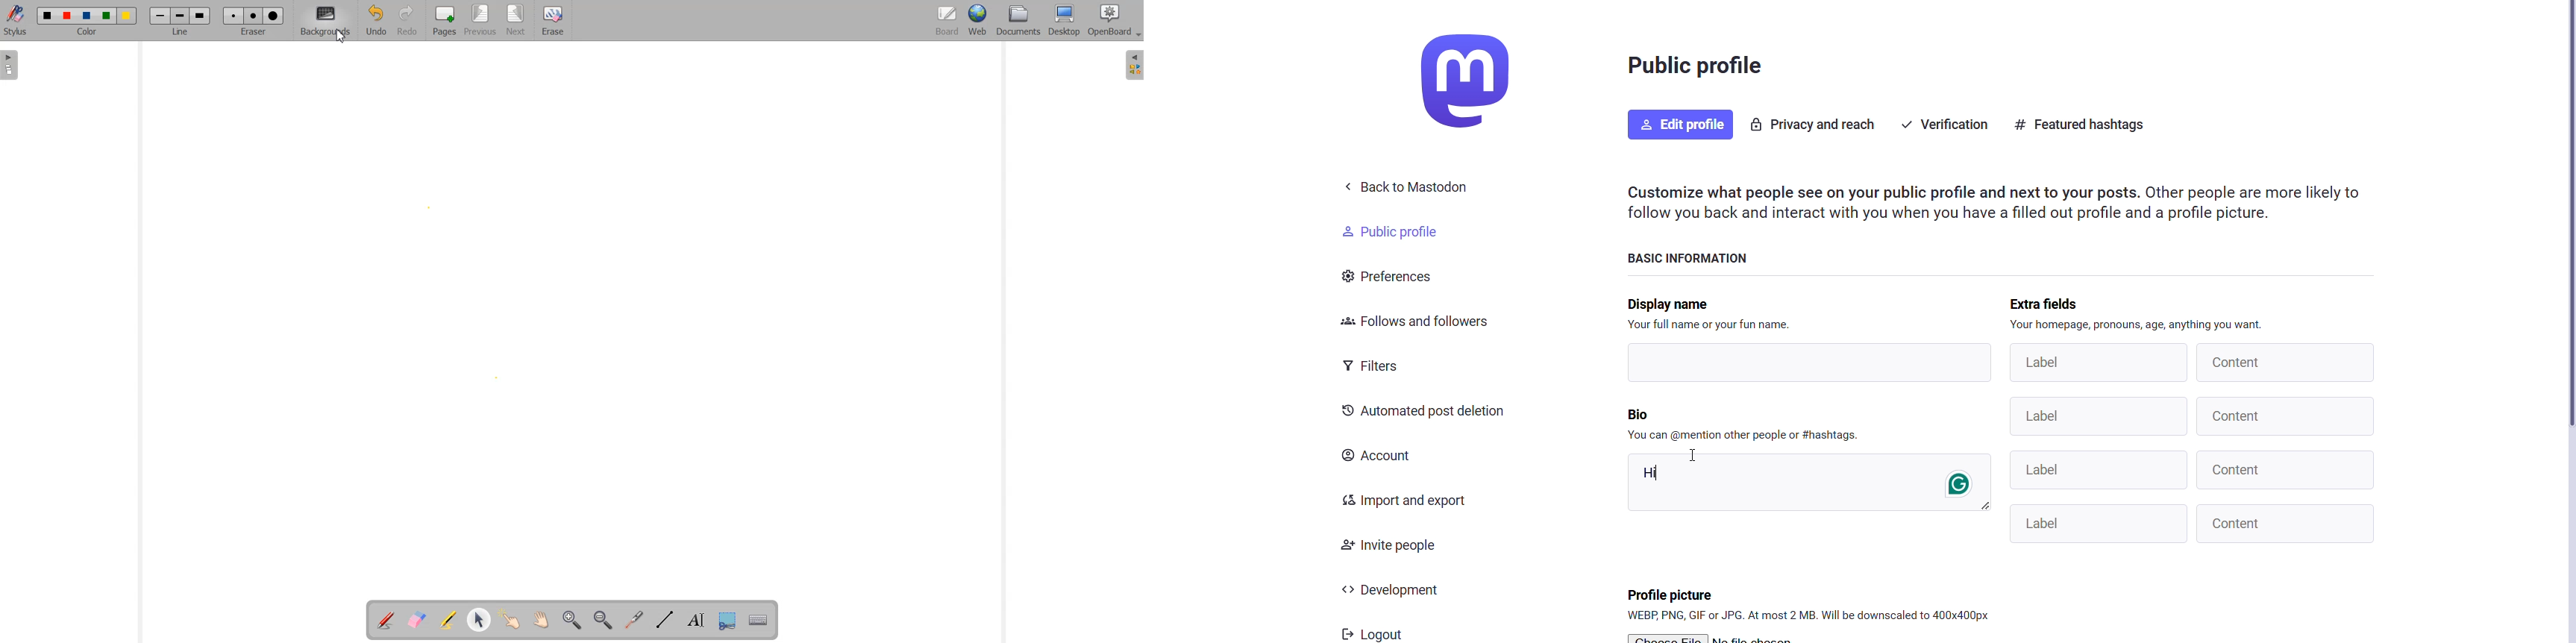 This screenshot has height=644, width=2576. Describe the element at coordinates (1807, 617) in the screenshot. I see `WEBP, PNG, GIF or JPG. At most 2 MB. Will be downscaled to 400x400px` at that location.